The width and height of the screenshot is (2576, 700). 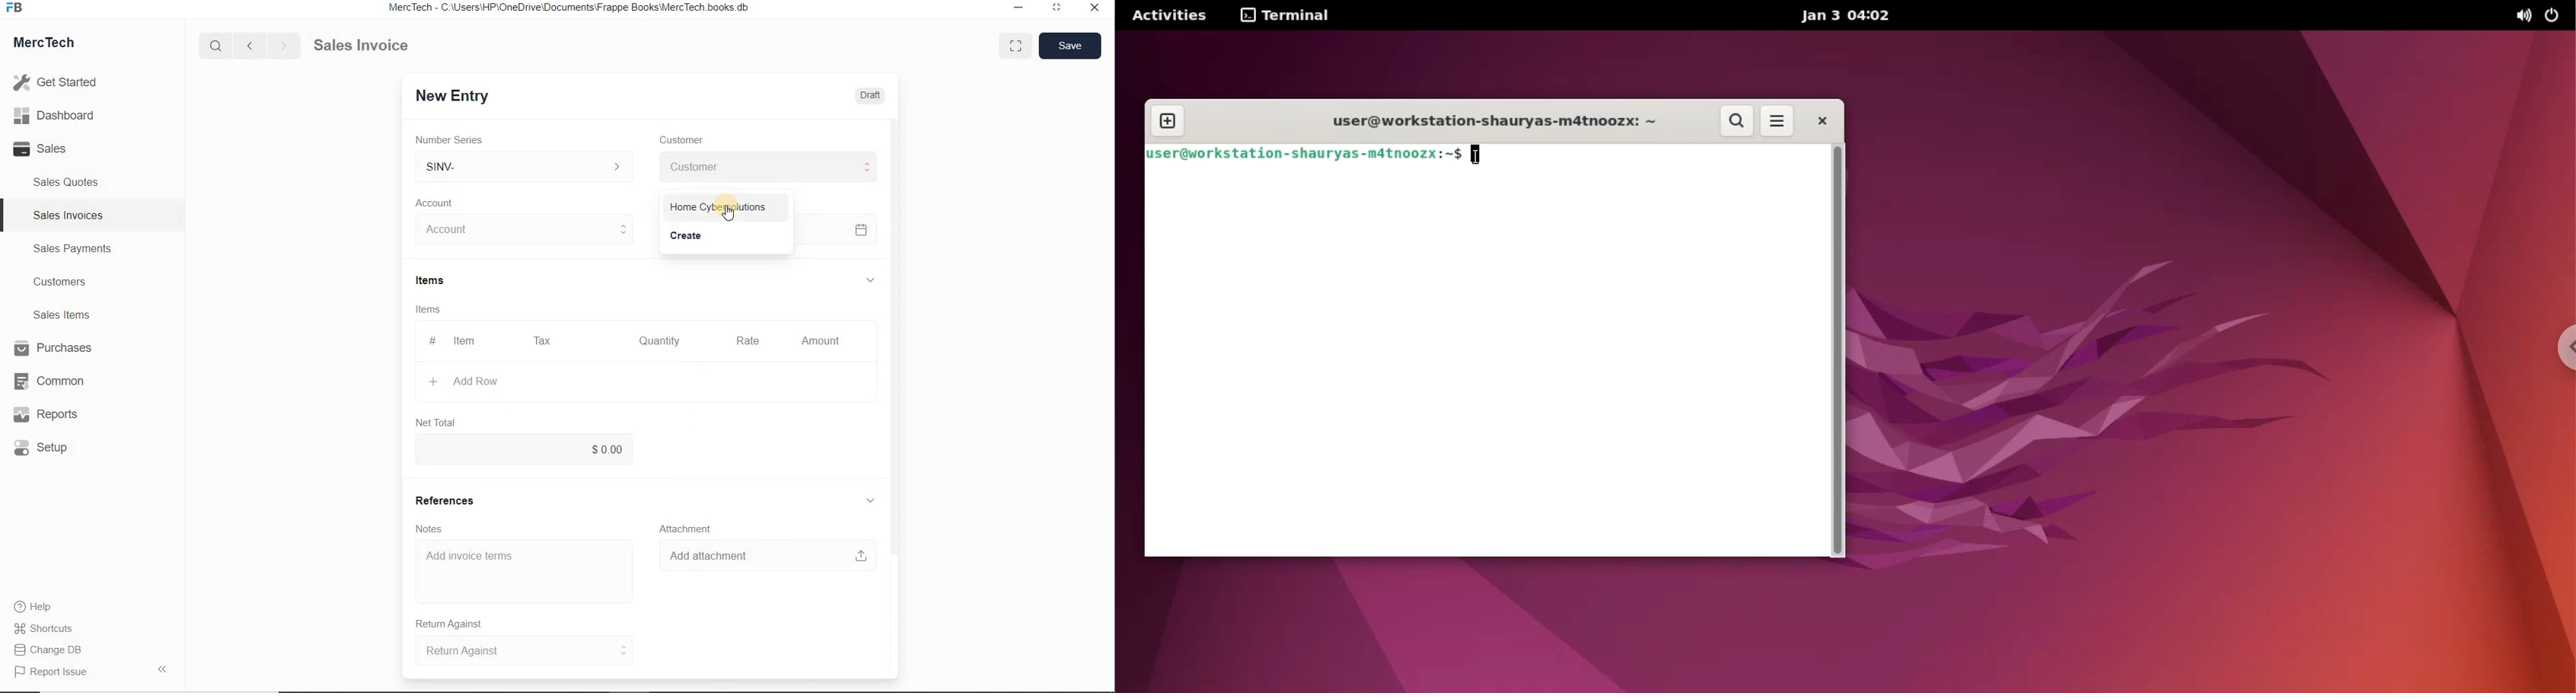 What do you see at coordinates (60, 82) in the screenshot?
I see `Get Started` at bounding box center [60, 82].